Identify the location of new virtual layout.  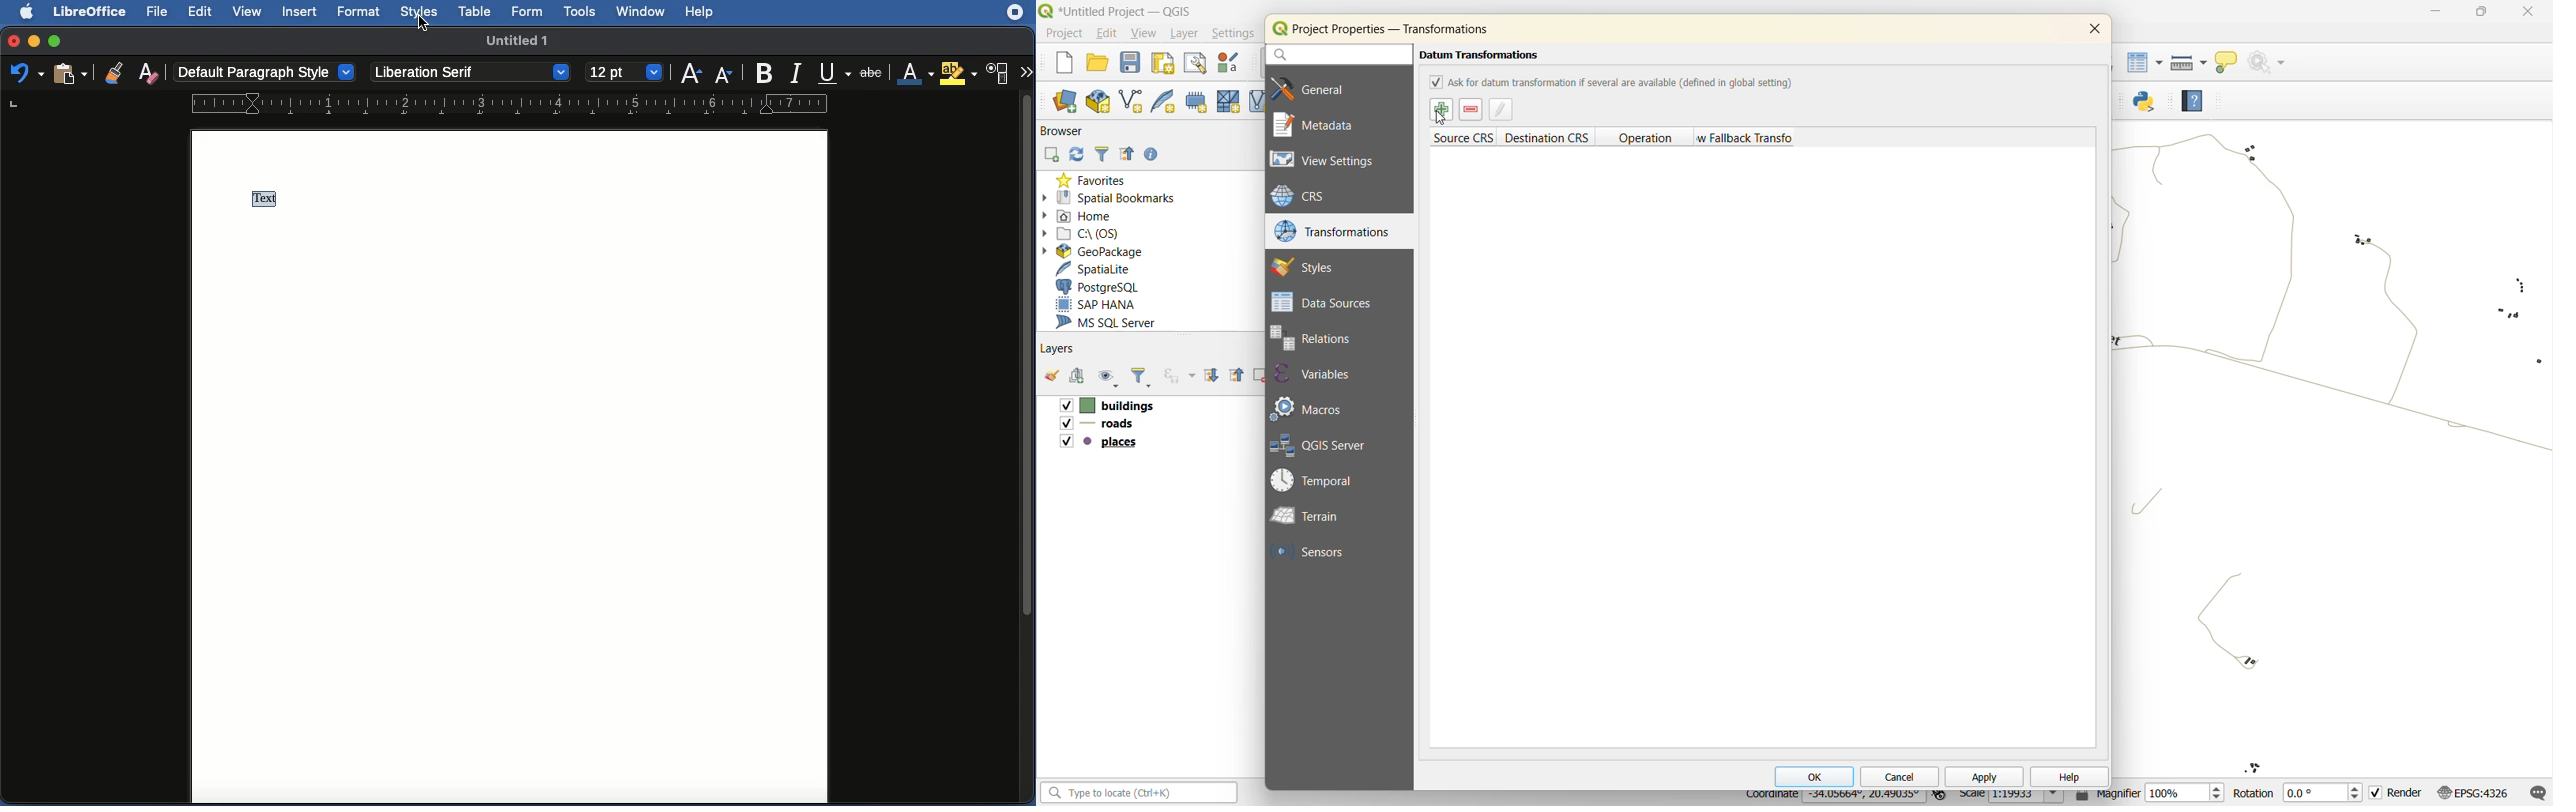
(1256, 103).